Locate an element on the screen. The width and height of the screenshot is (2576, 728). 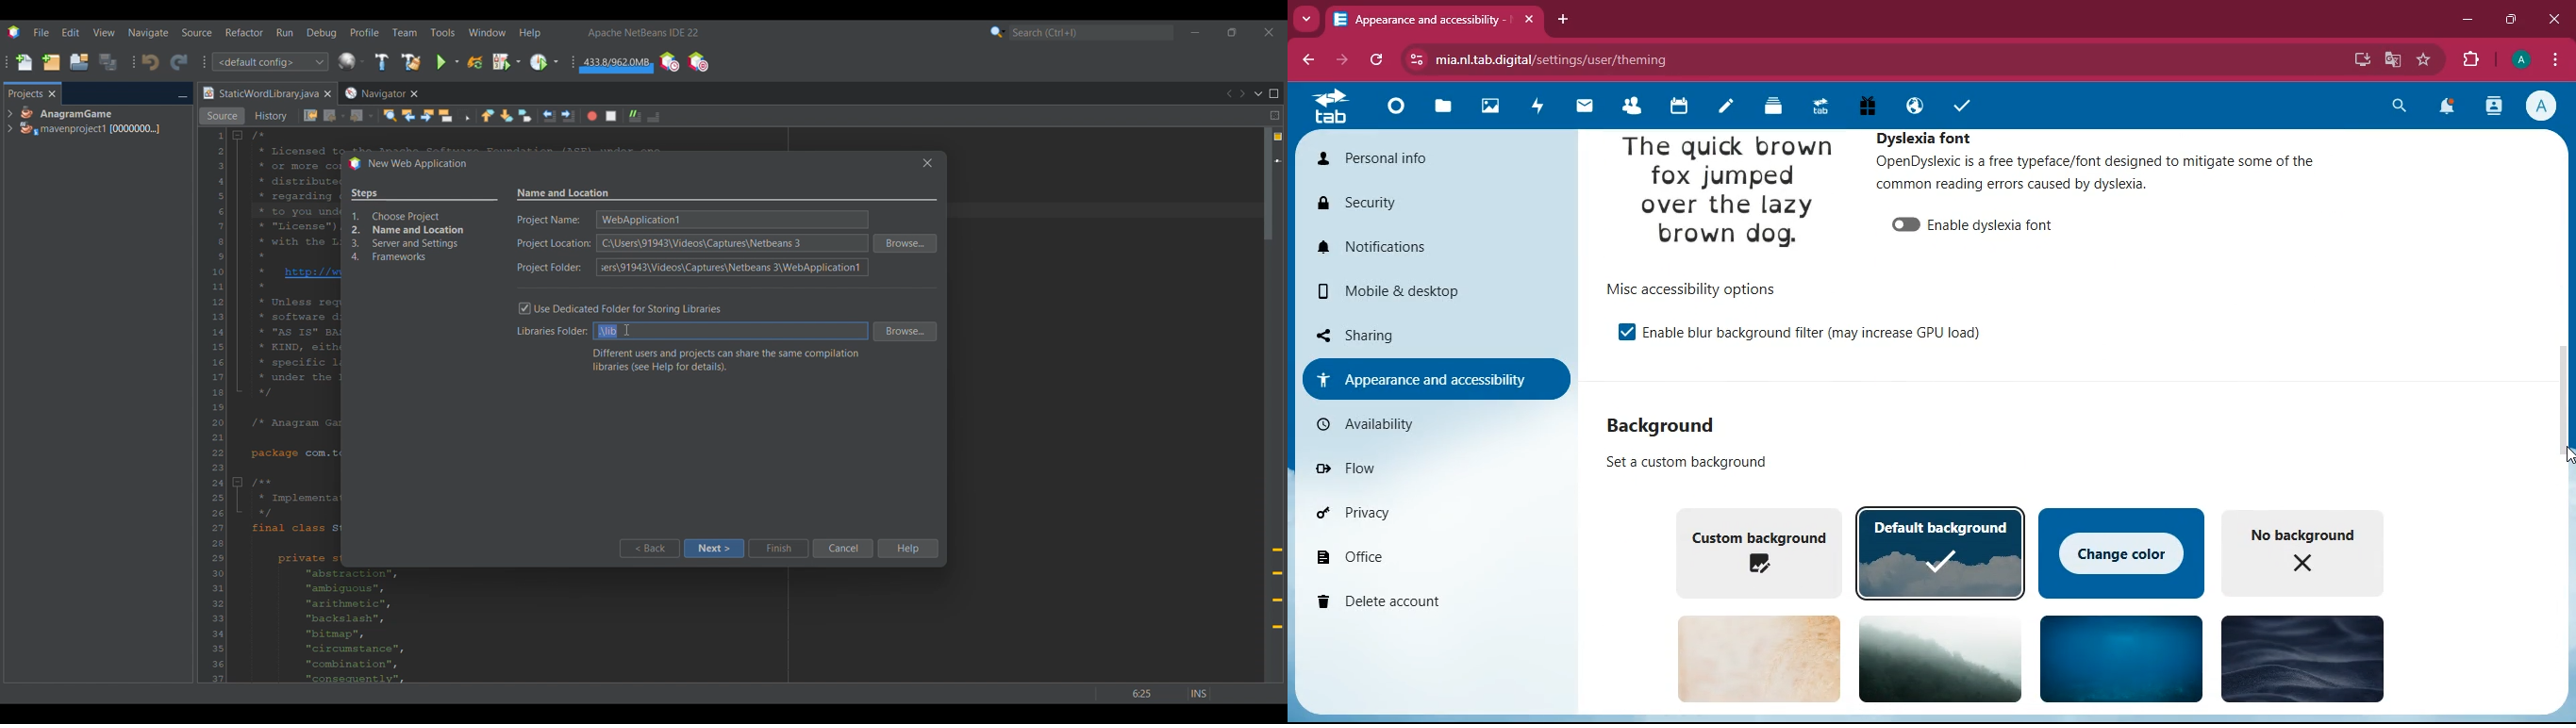
favourite is located at coordinates (2424, 59).